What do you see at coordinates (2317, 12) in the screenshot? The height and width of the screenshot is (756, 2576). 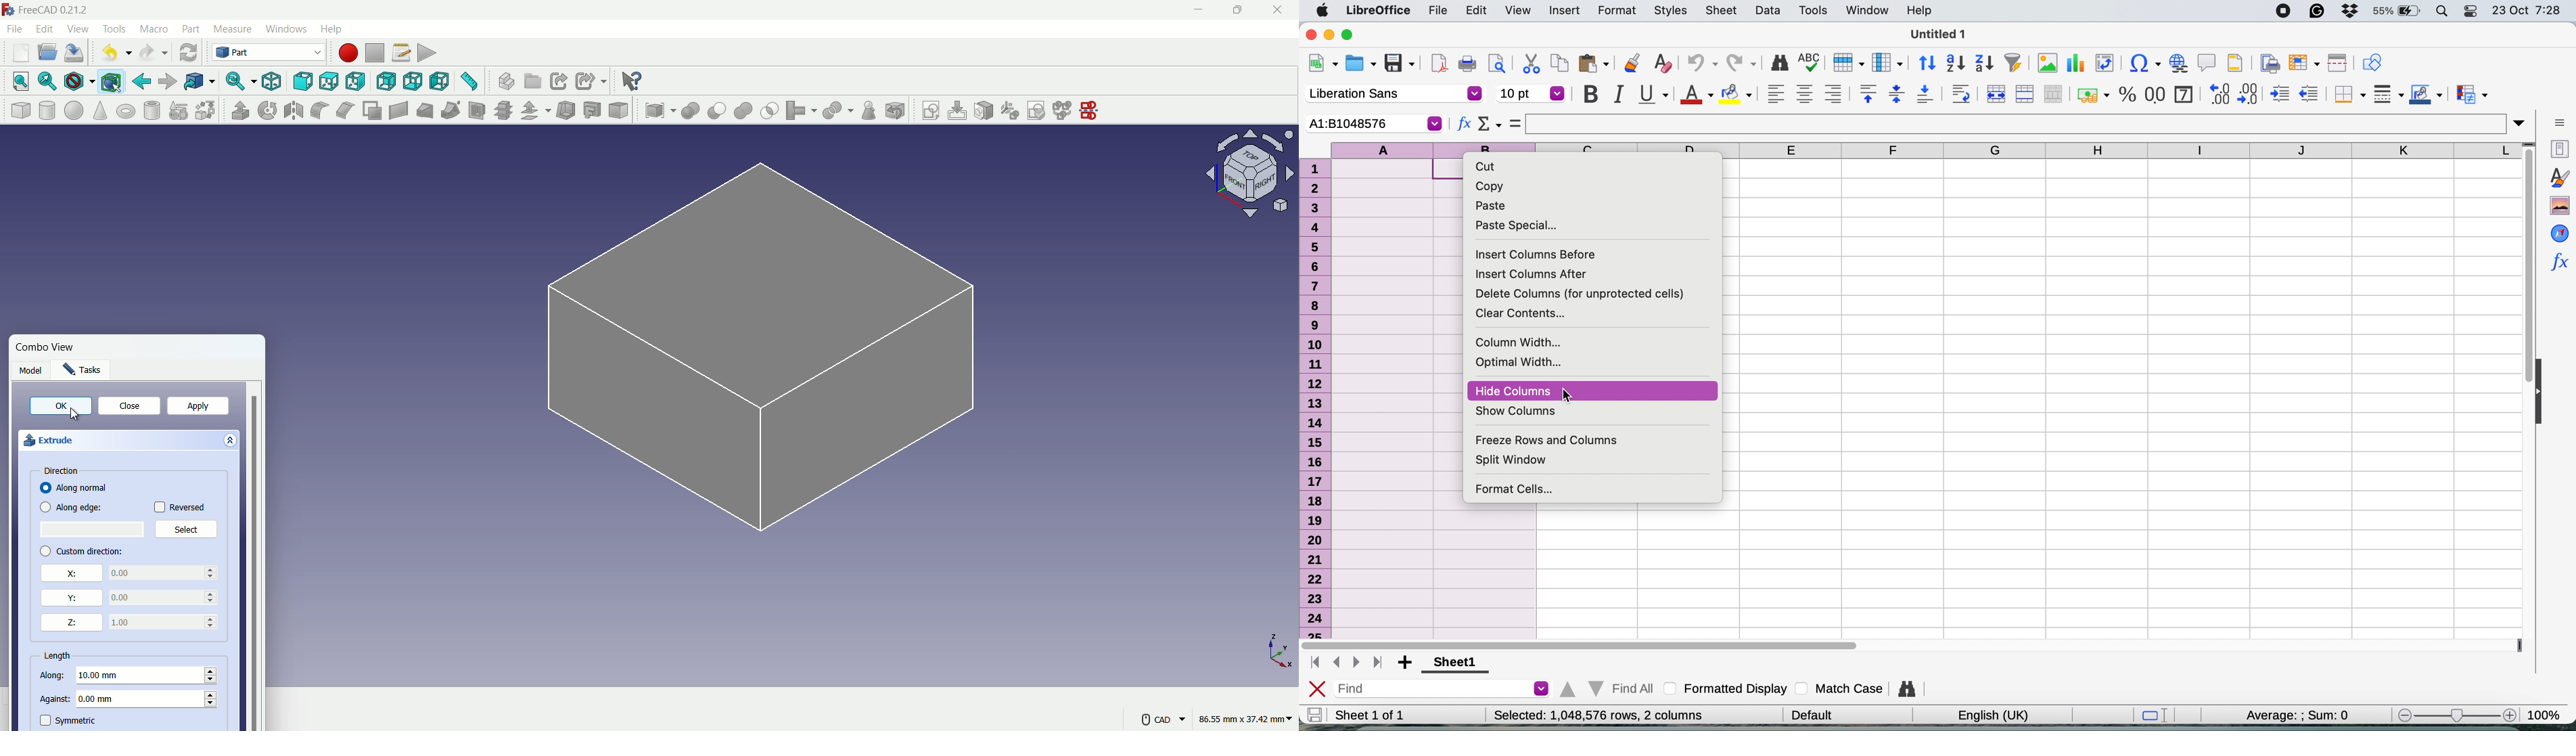 I see `grammarly` at bounding box center [2317, 12].